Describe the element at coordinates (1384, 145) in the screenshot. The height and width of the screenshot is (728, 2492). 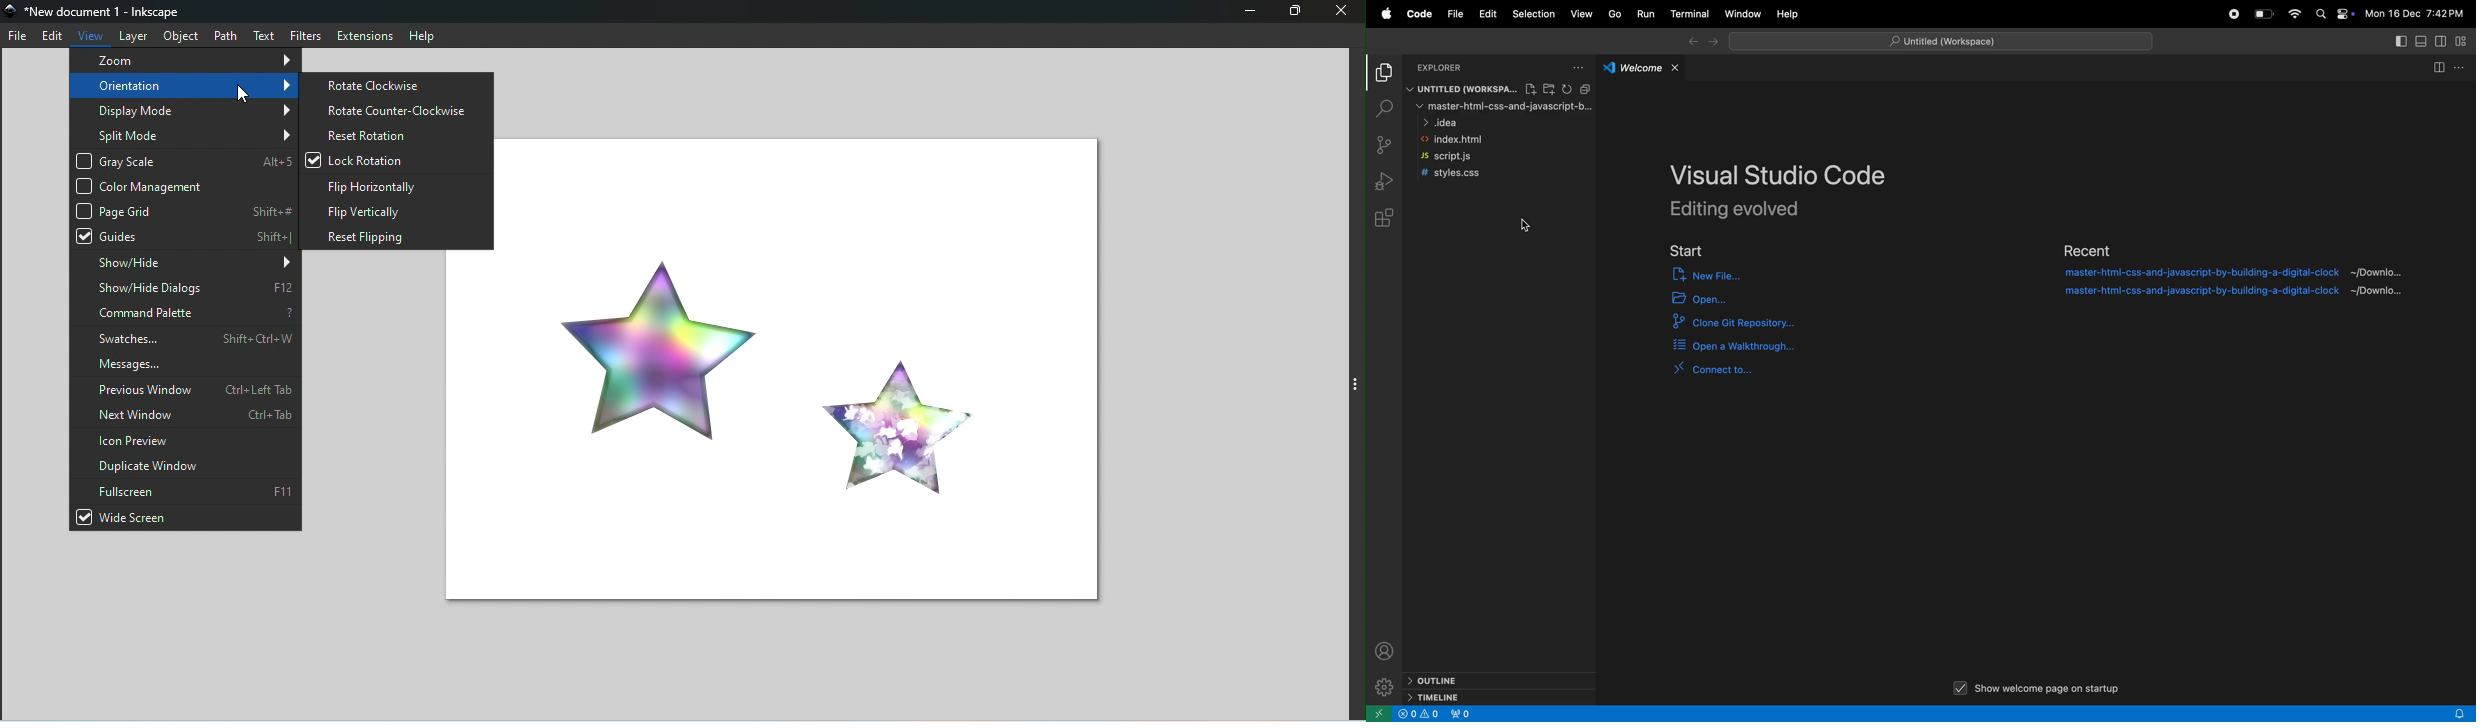
I see `source control` at that location.